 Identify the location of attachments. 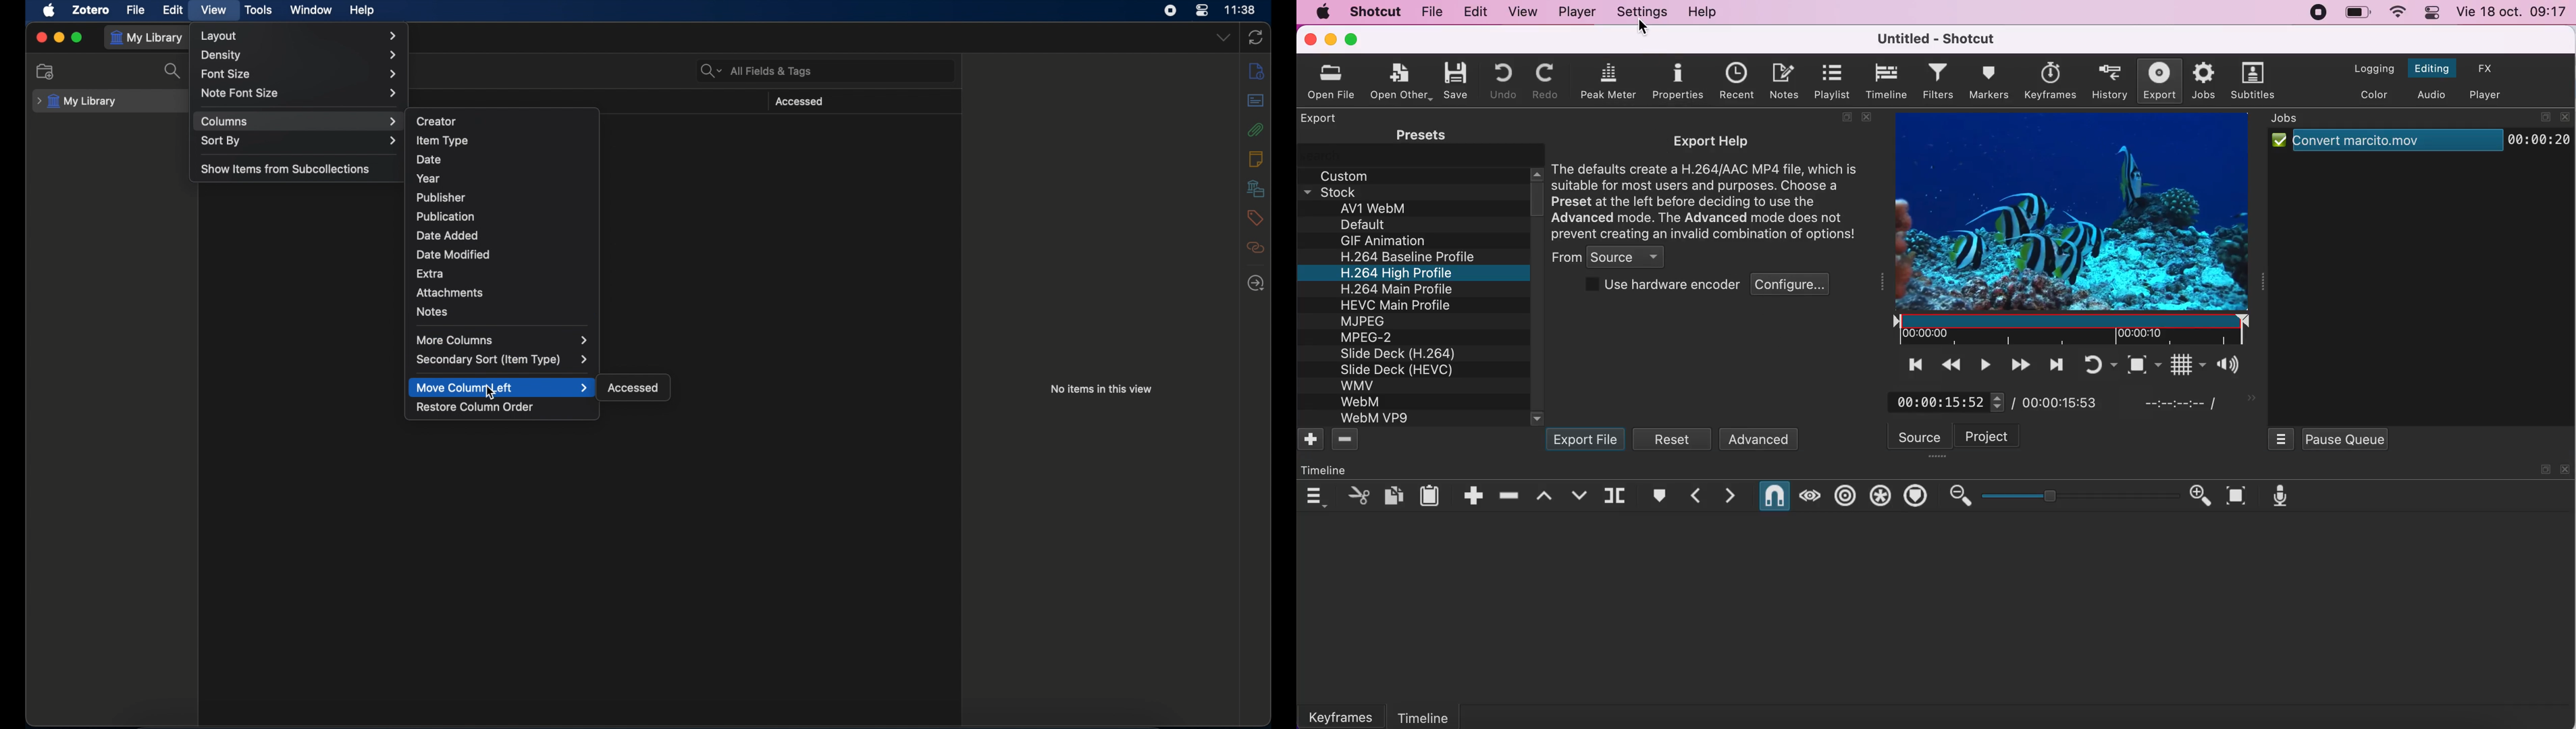
(450, 293).